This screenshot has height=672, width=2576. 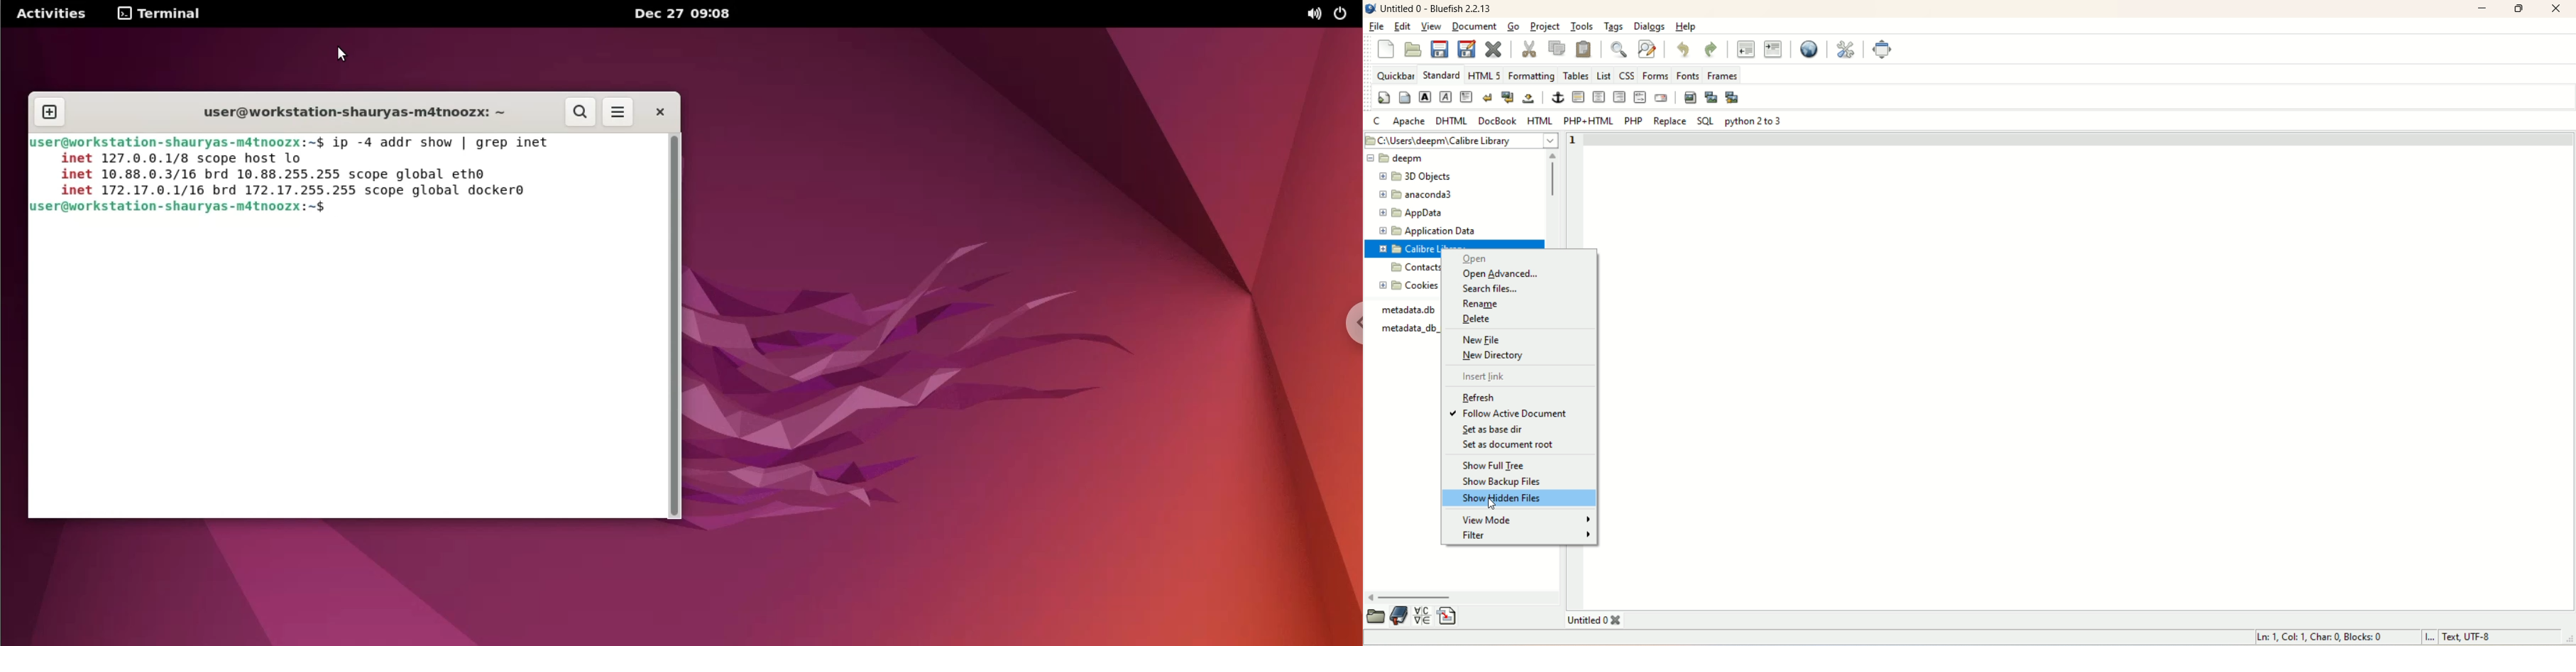 I want to click on text, UTF-8, so click(x=2487, y=637).